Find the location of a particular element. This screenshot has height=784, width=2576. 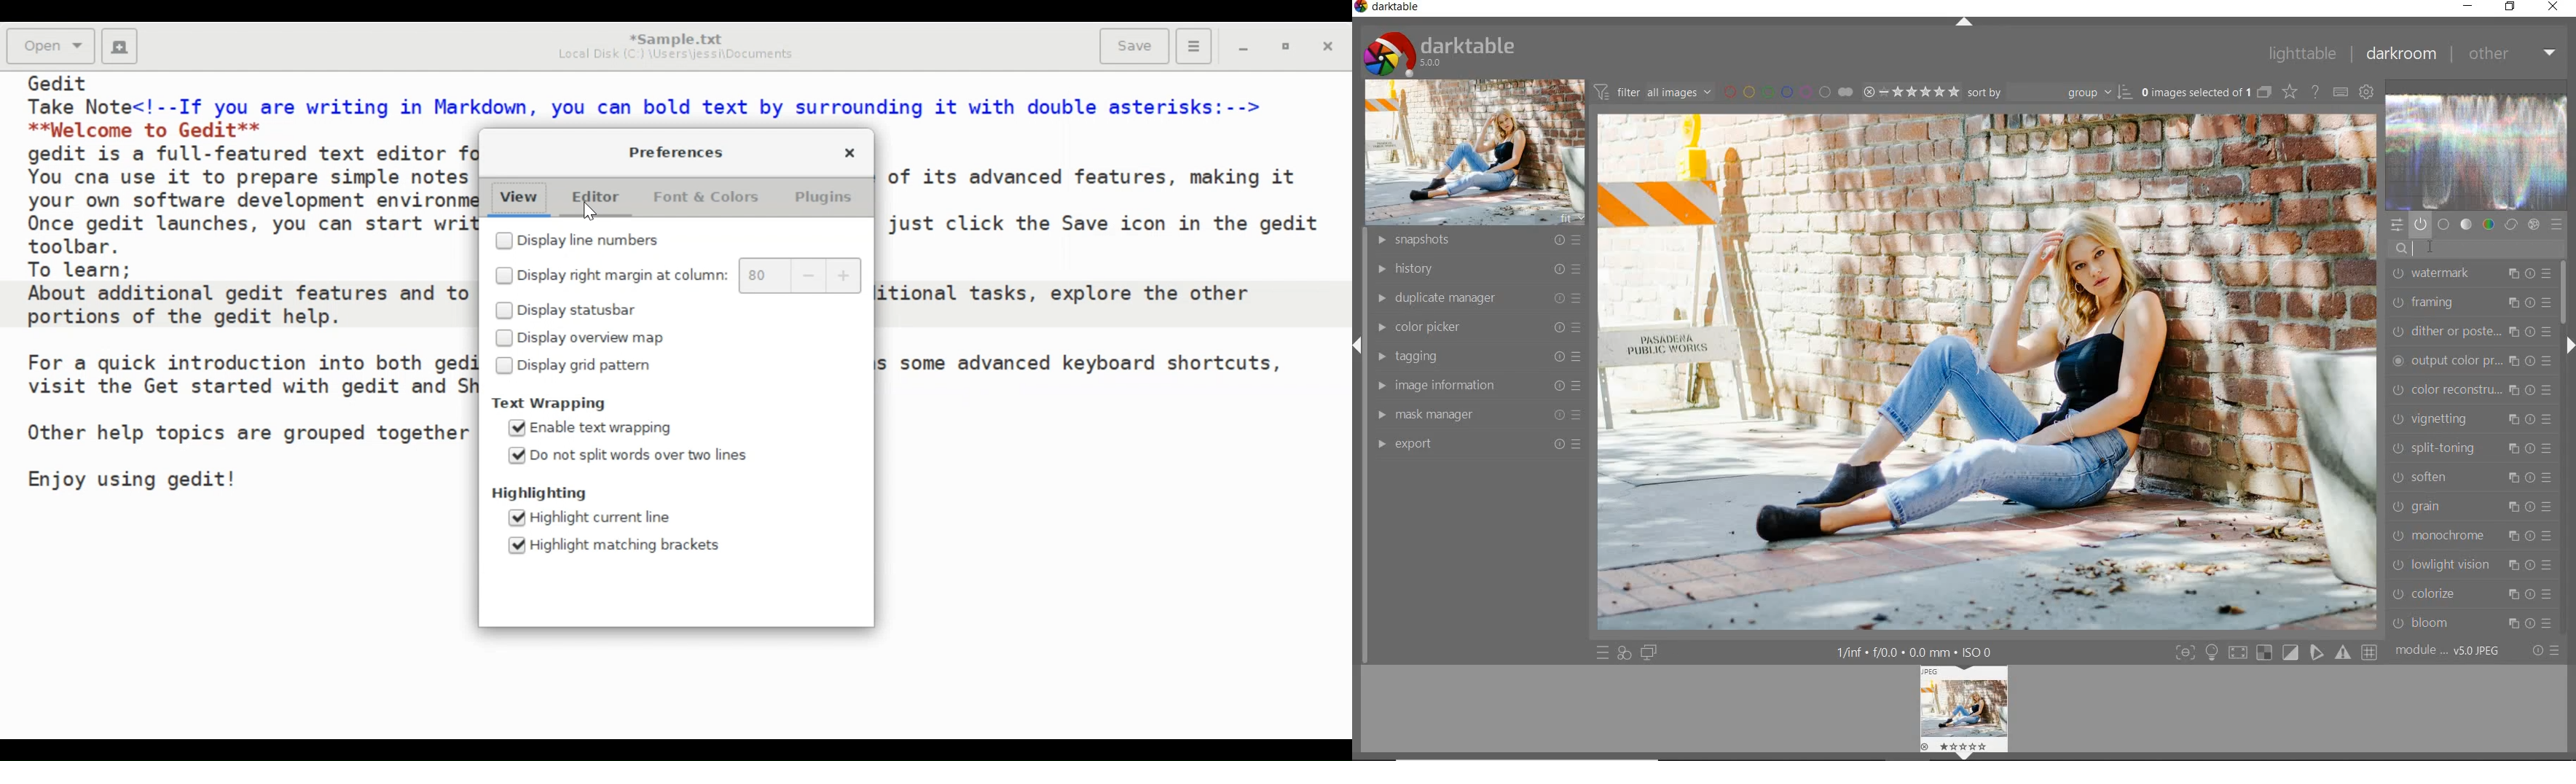

color picker is located at coordinates (1476, 328).